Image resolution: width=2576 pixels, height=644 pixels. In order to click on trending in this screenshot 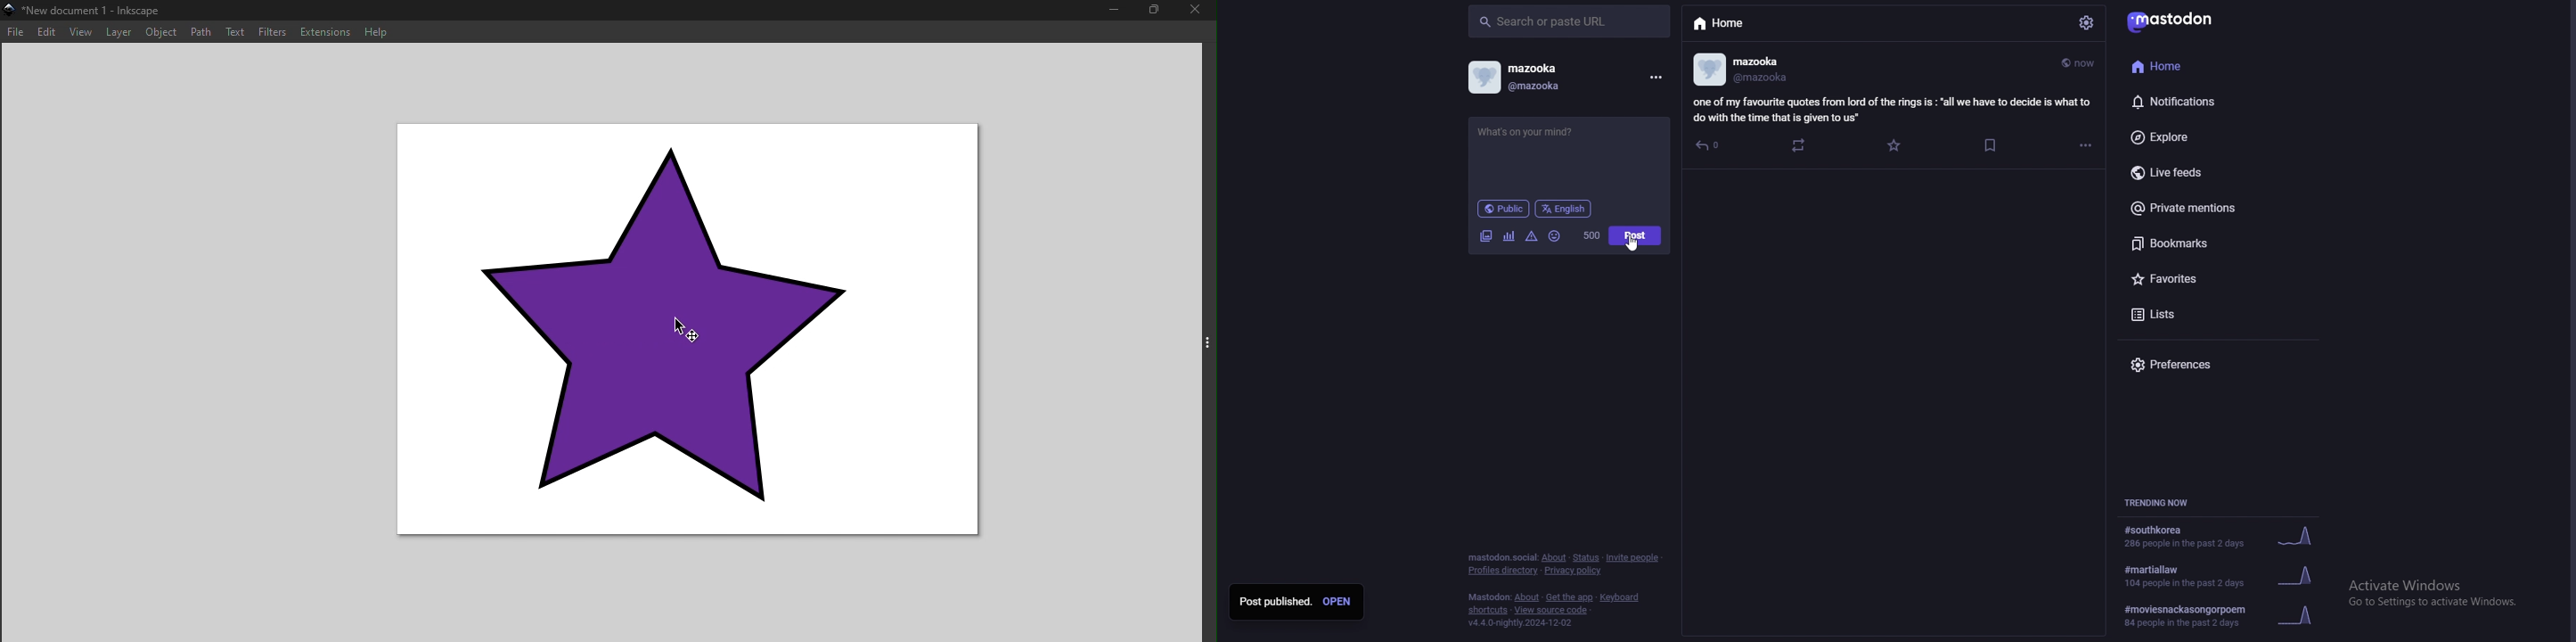, I will do `click(2223, 577)`.